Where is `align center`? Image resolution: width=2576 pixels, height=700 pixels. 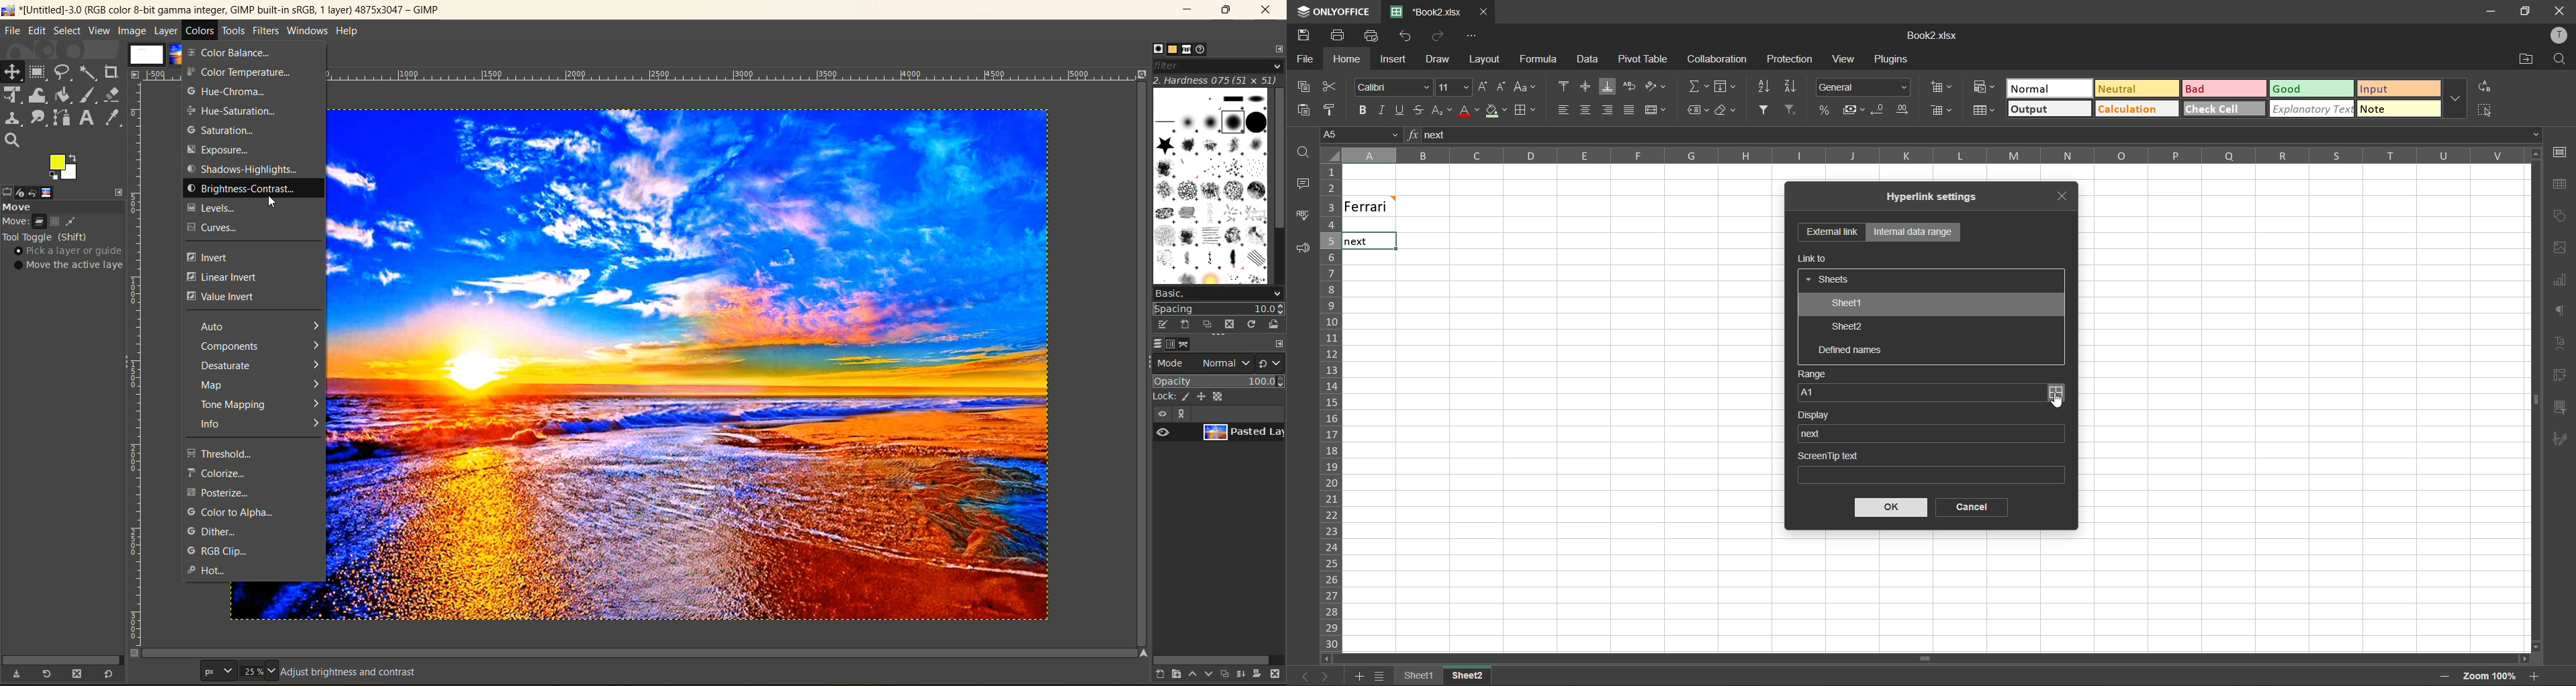 align center is located at coordinates (1586, 108).